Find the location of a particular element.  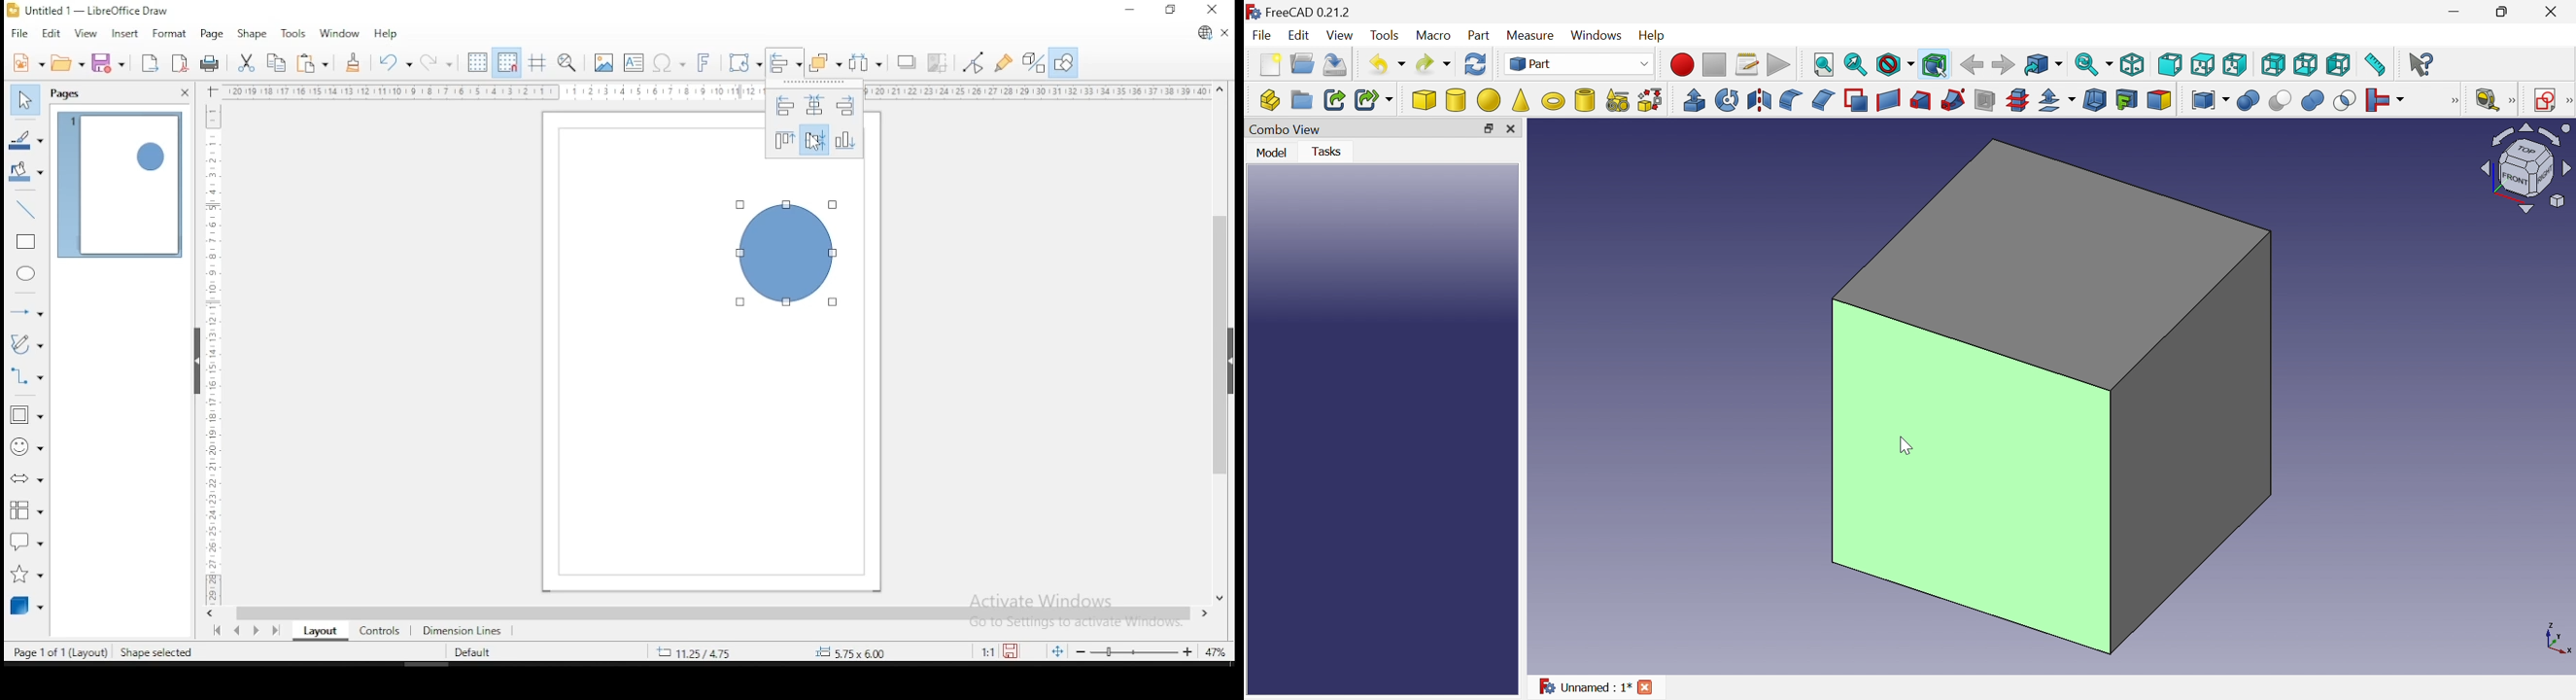

right is located at coordinates (846, 108).